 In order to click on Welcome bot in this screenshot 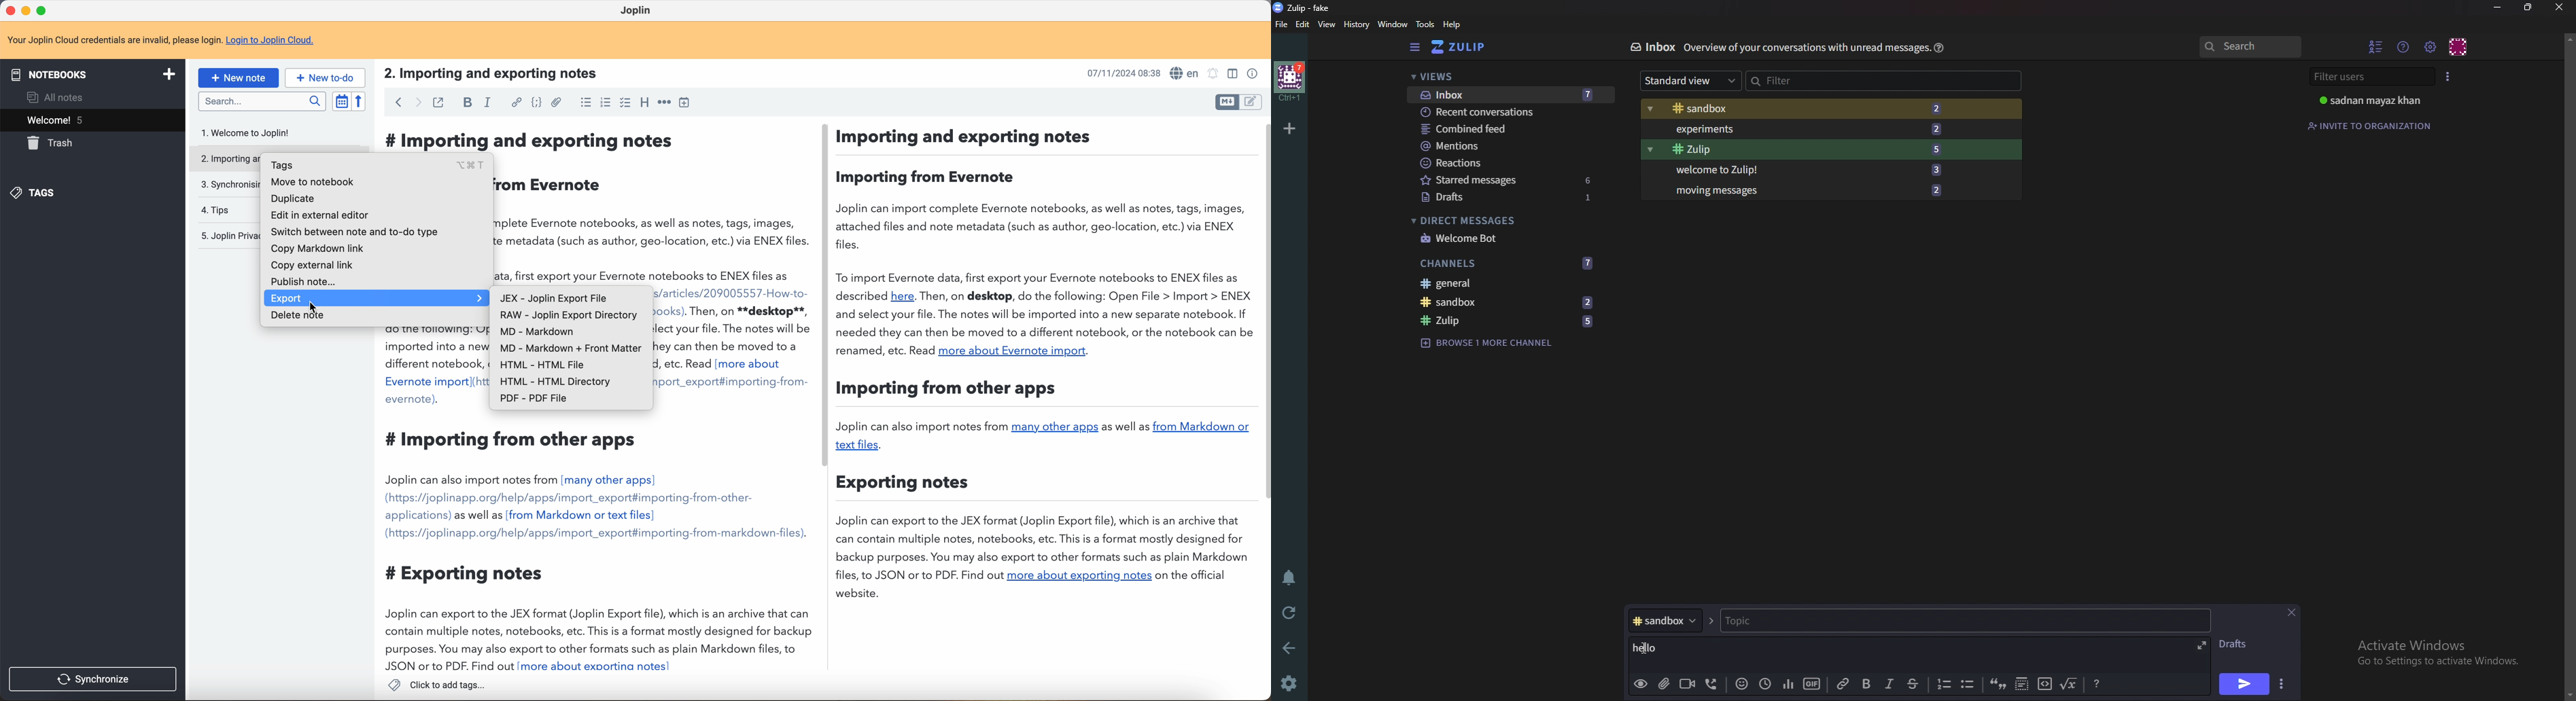, I will do `click(1506, 239)`.